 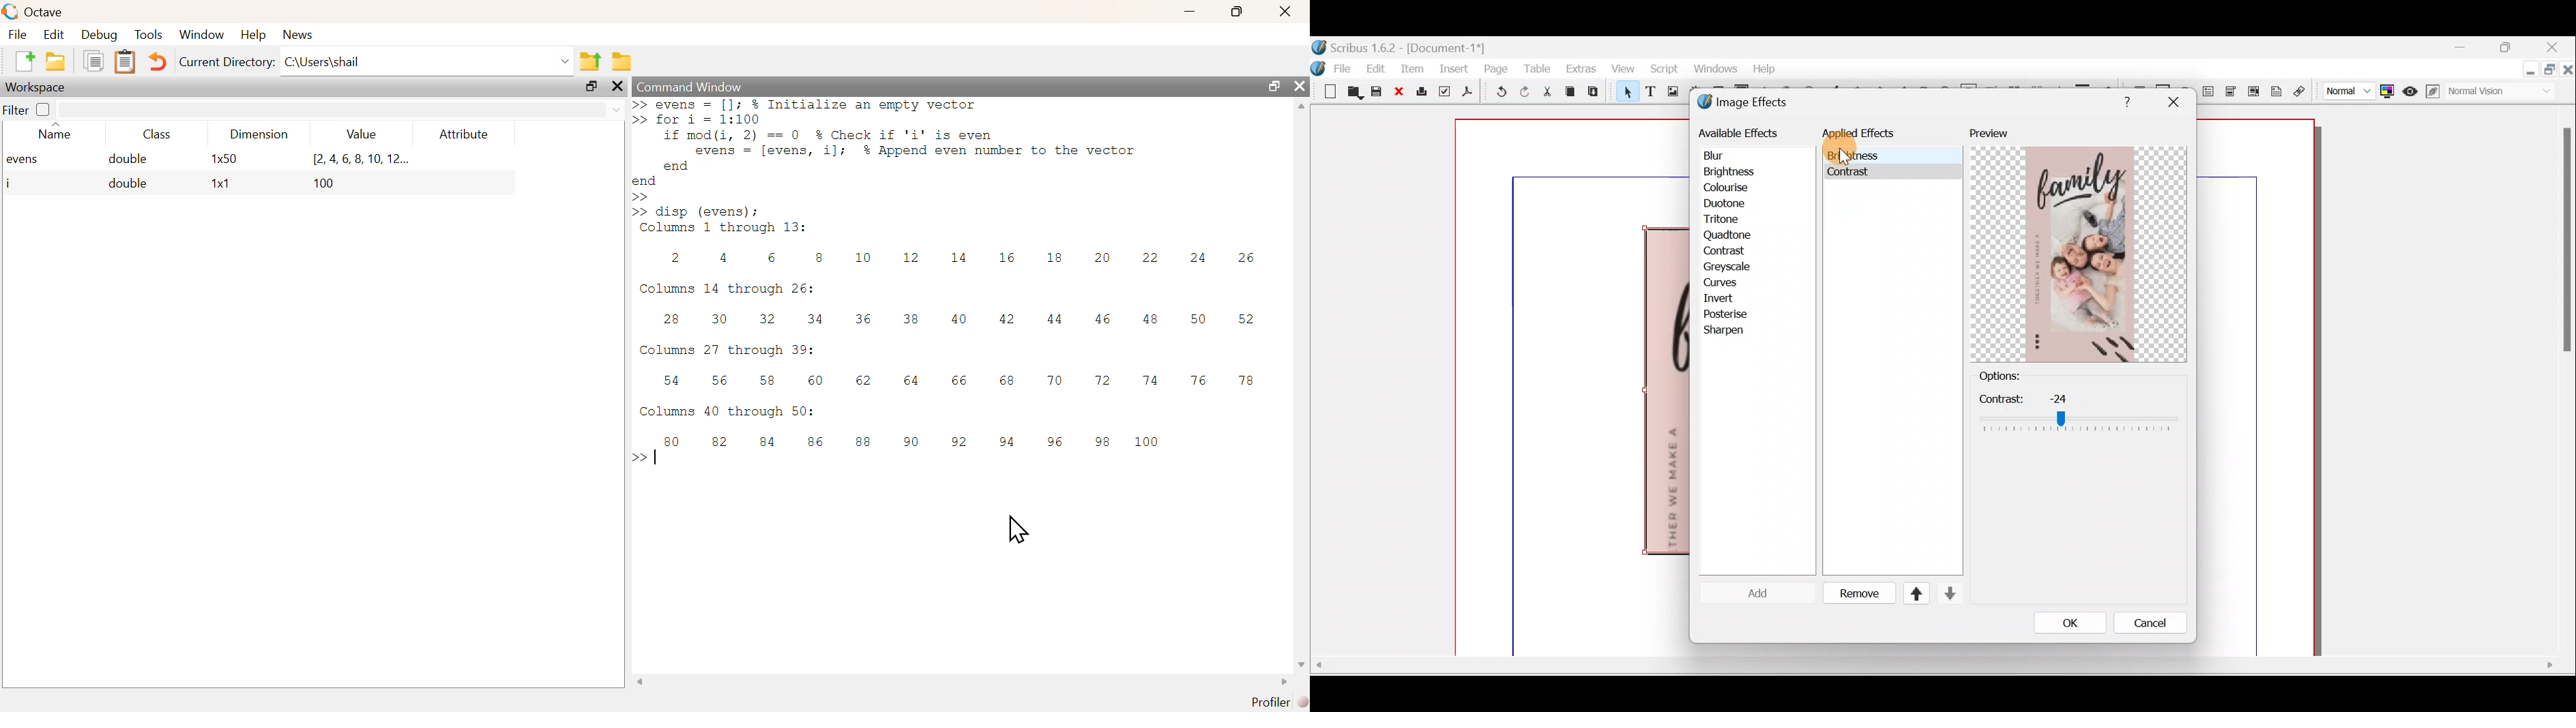 What do you see at coordinates (1596, 93) in the screenshot?
I see `Paste` at bounding box center [1596, 93].